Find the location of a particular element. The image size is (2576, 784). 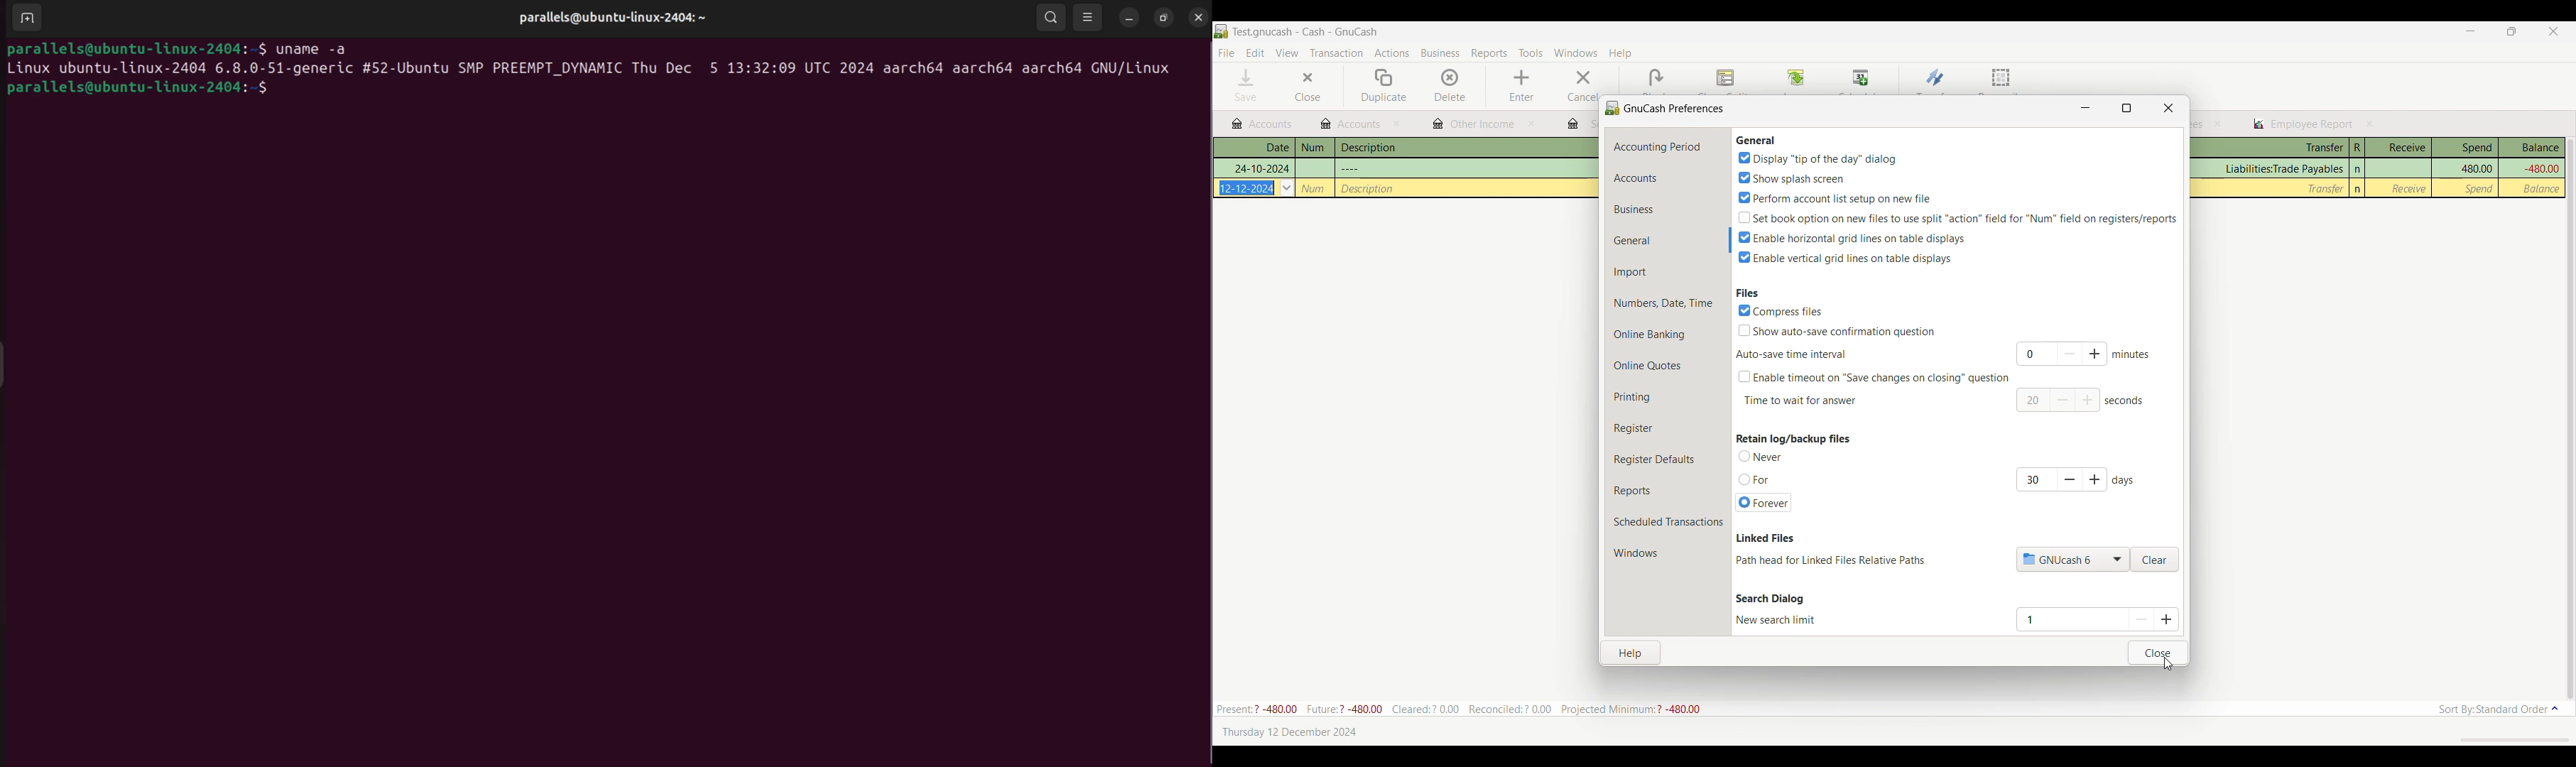

Blank is located at coordinates (1656, 78).